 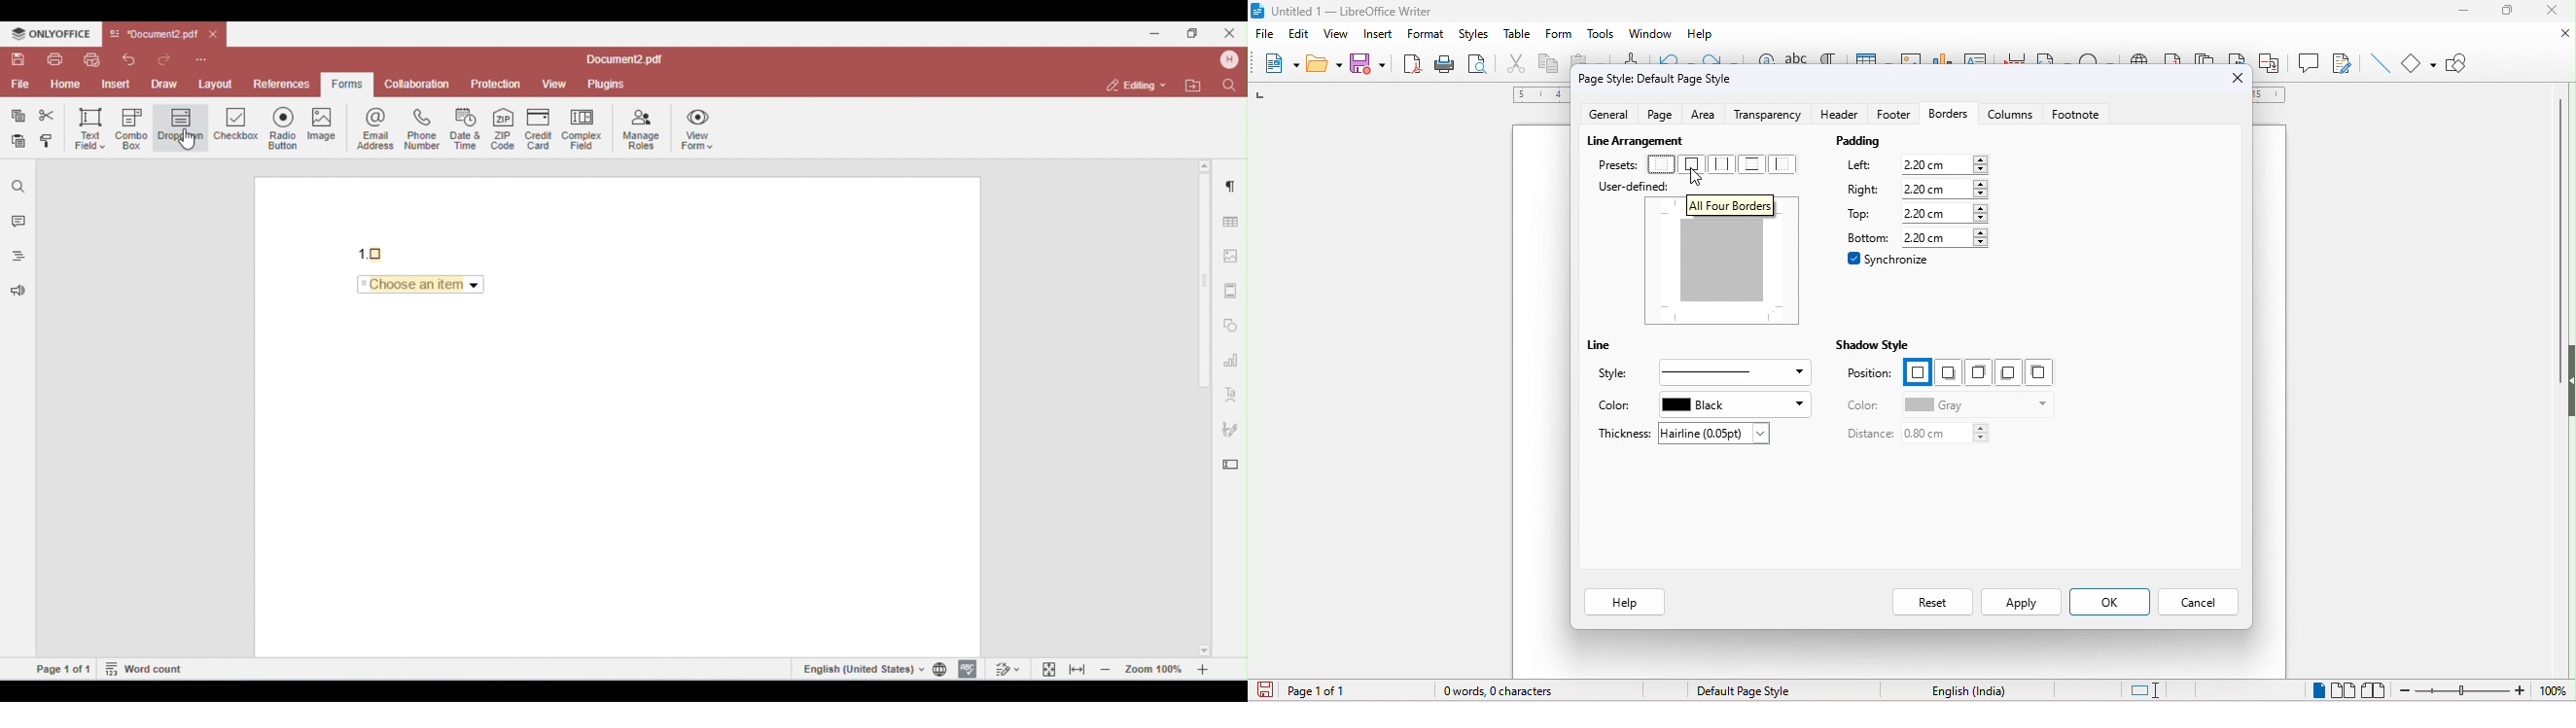 I want to click on zoom factor, so click(x=2556, y=690).